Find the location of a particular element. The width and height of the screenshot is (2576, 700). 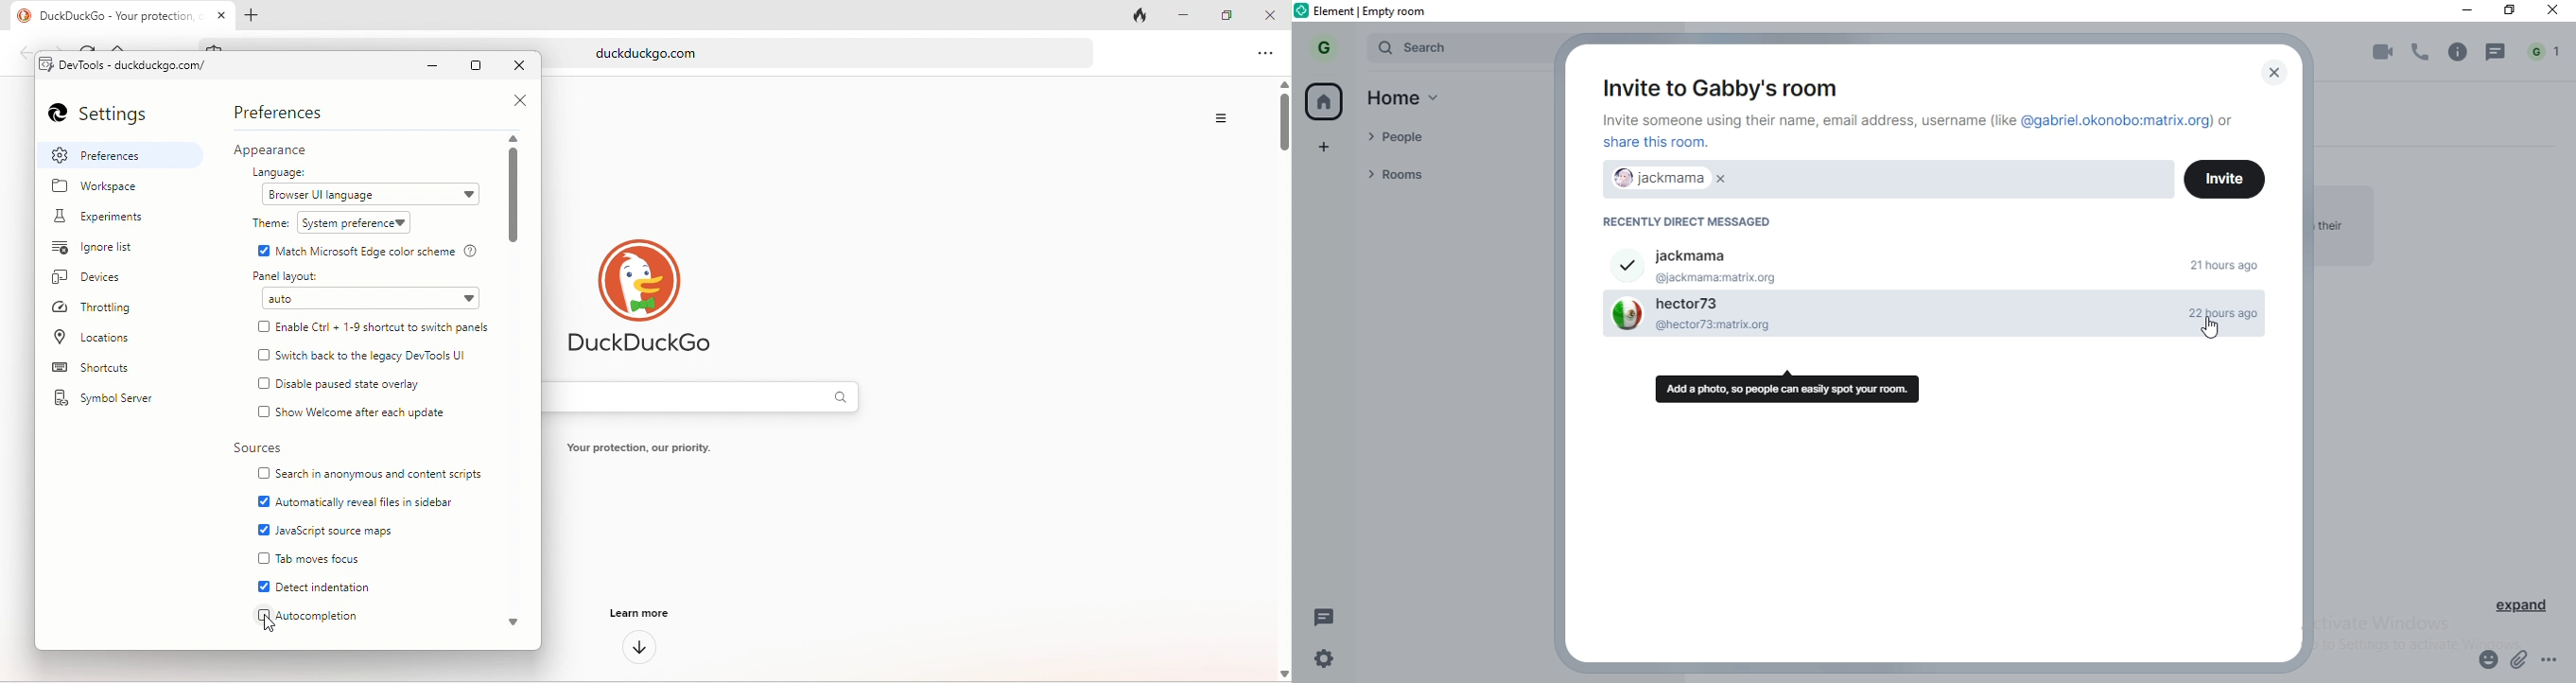

panel layout is located at coordinates (294, 276).